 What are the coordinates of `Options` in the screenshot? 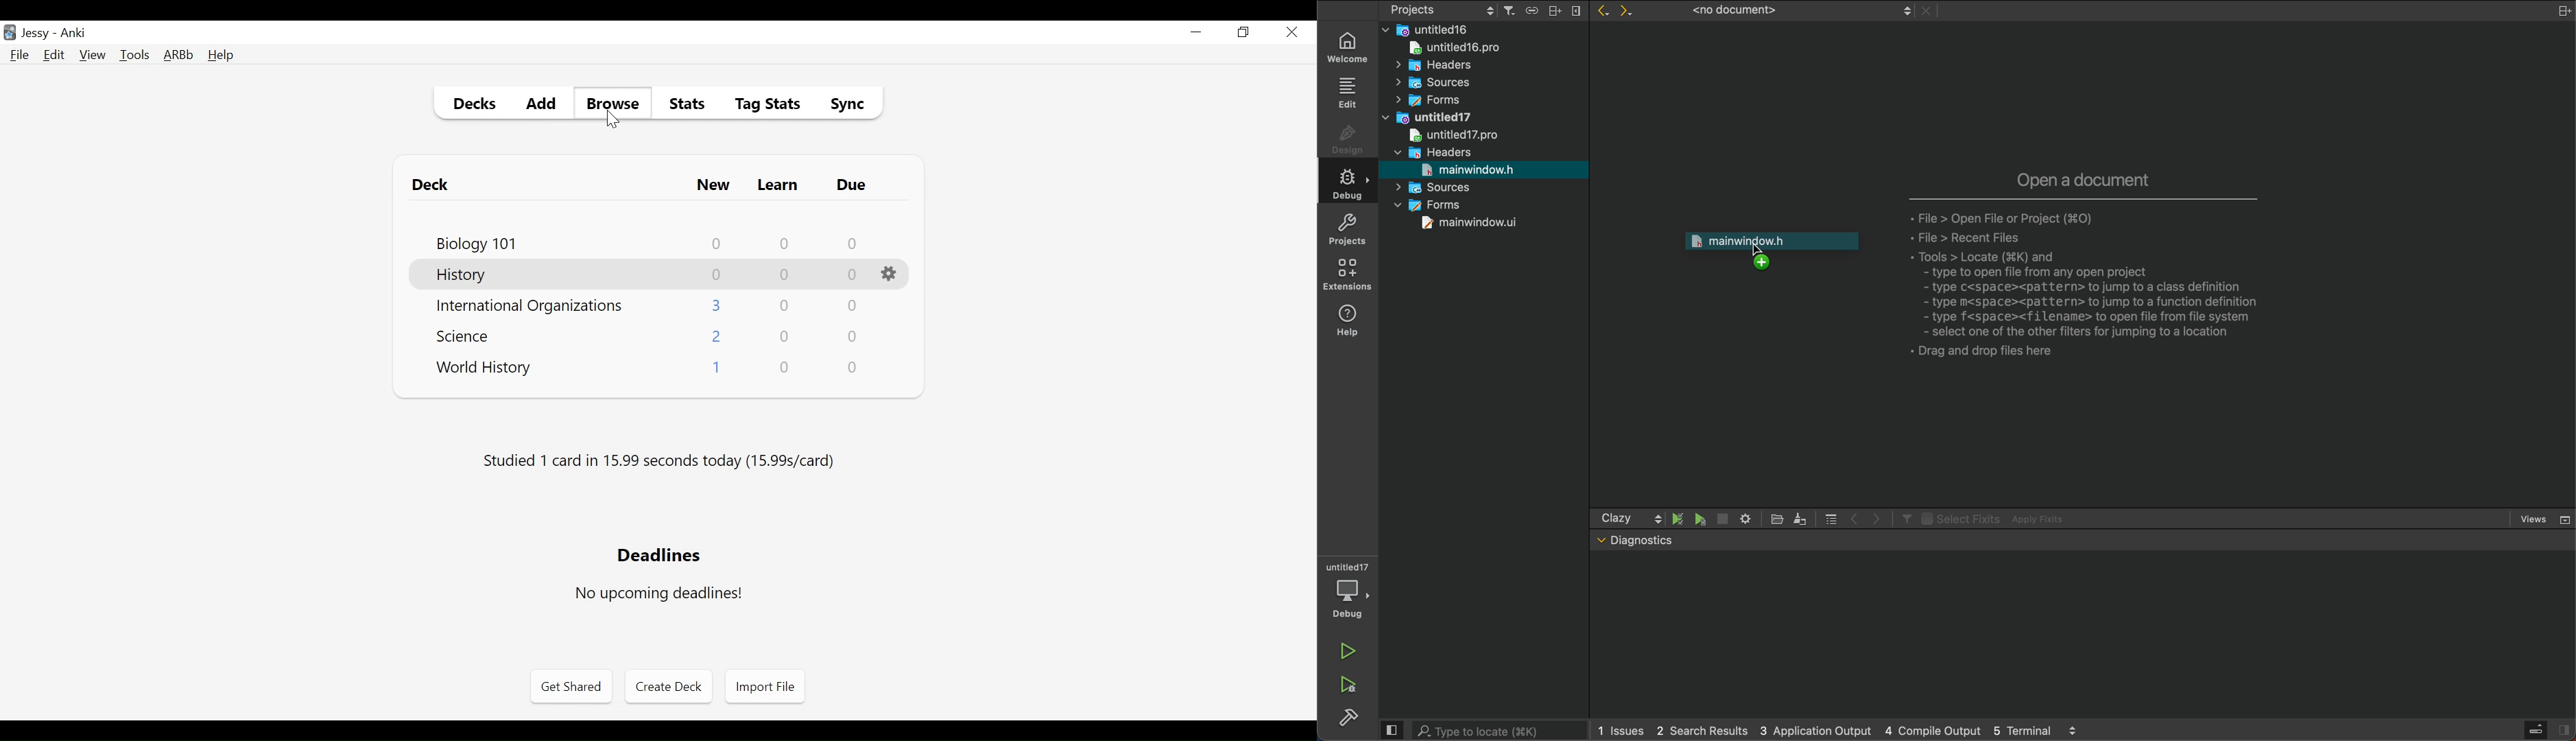 It's located at (888, 273).